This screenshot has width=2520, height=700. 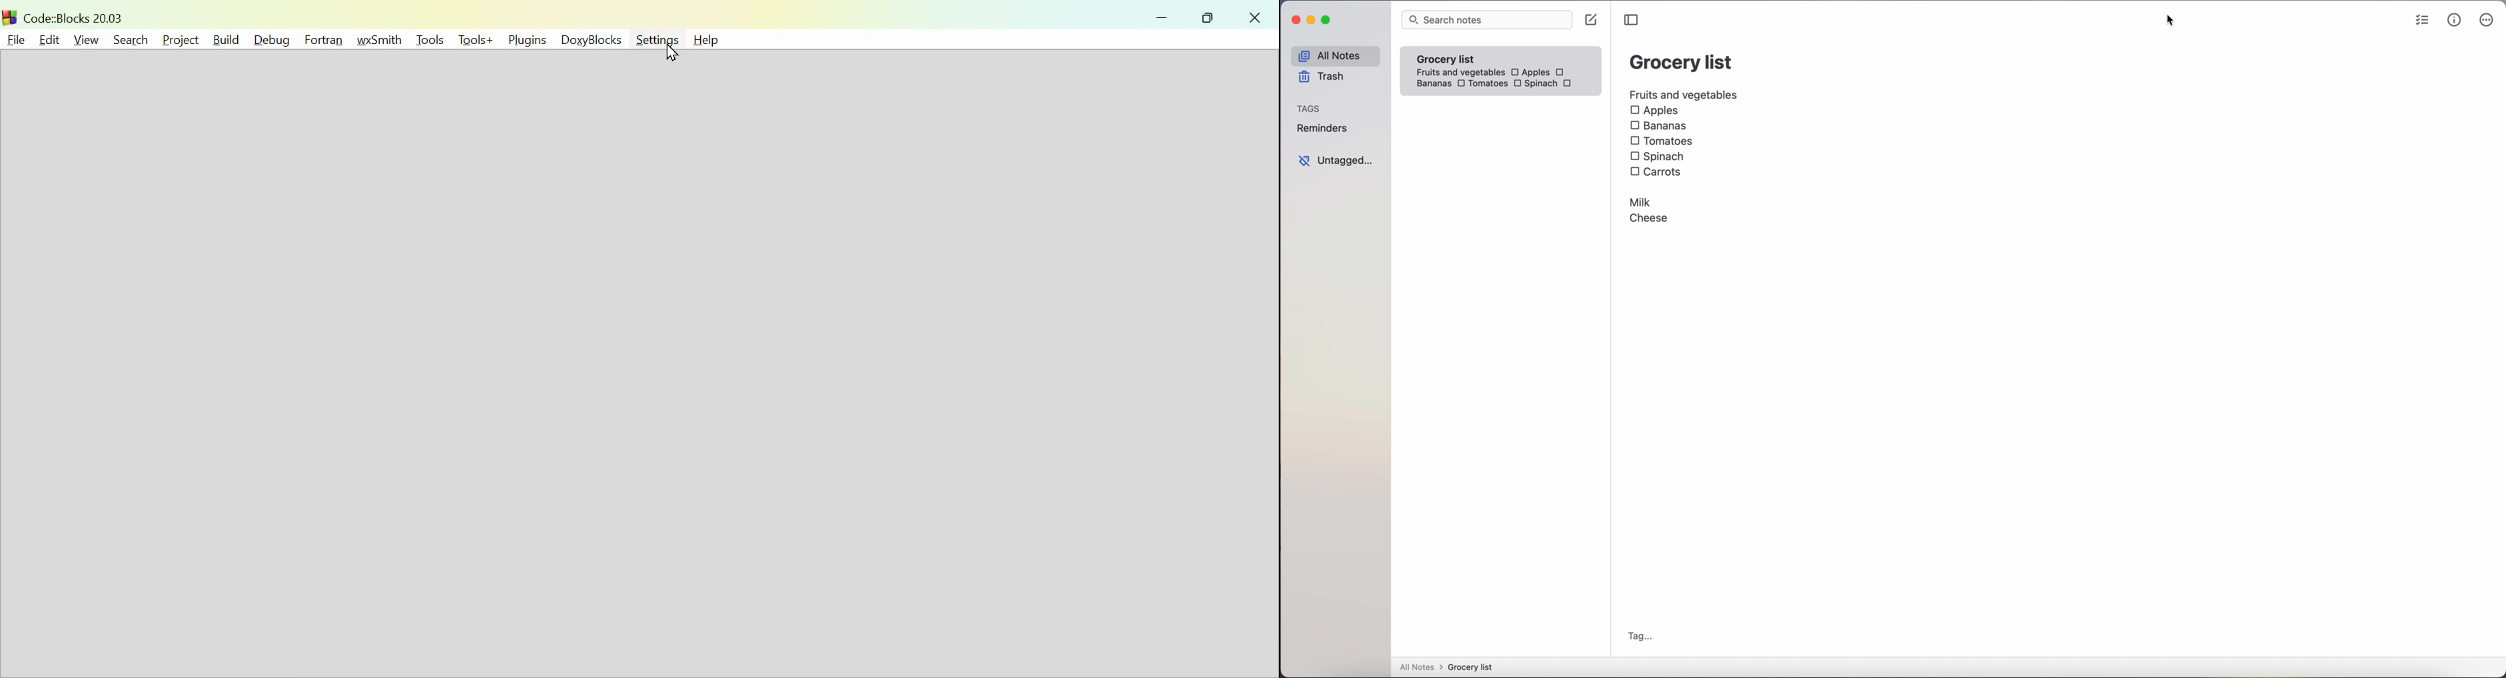 I want to click on all notes, so click(x=1446, y=667).